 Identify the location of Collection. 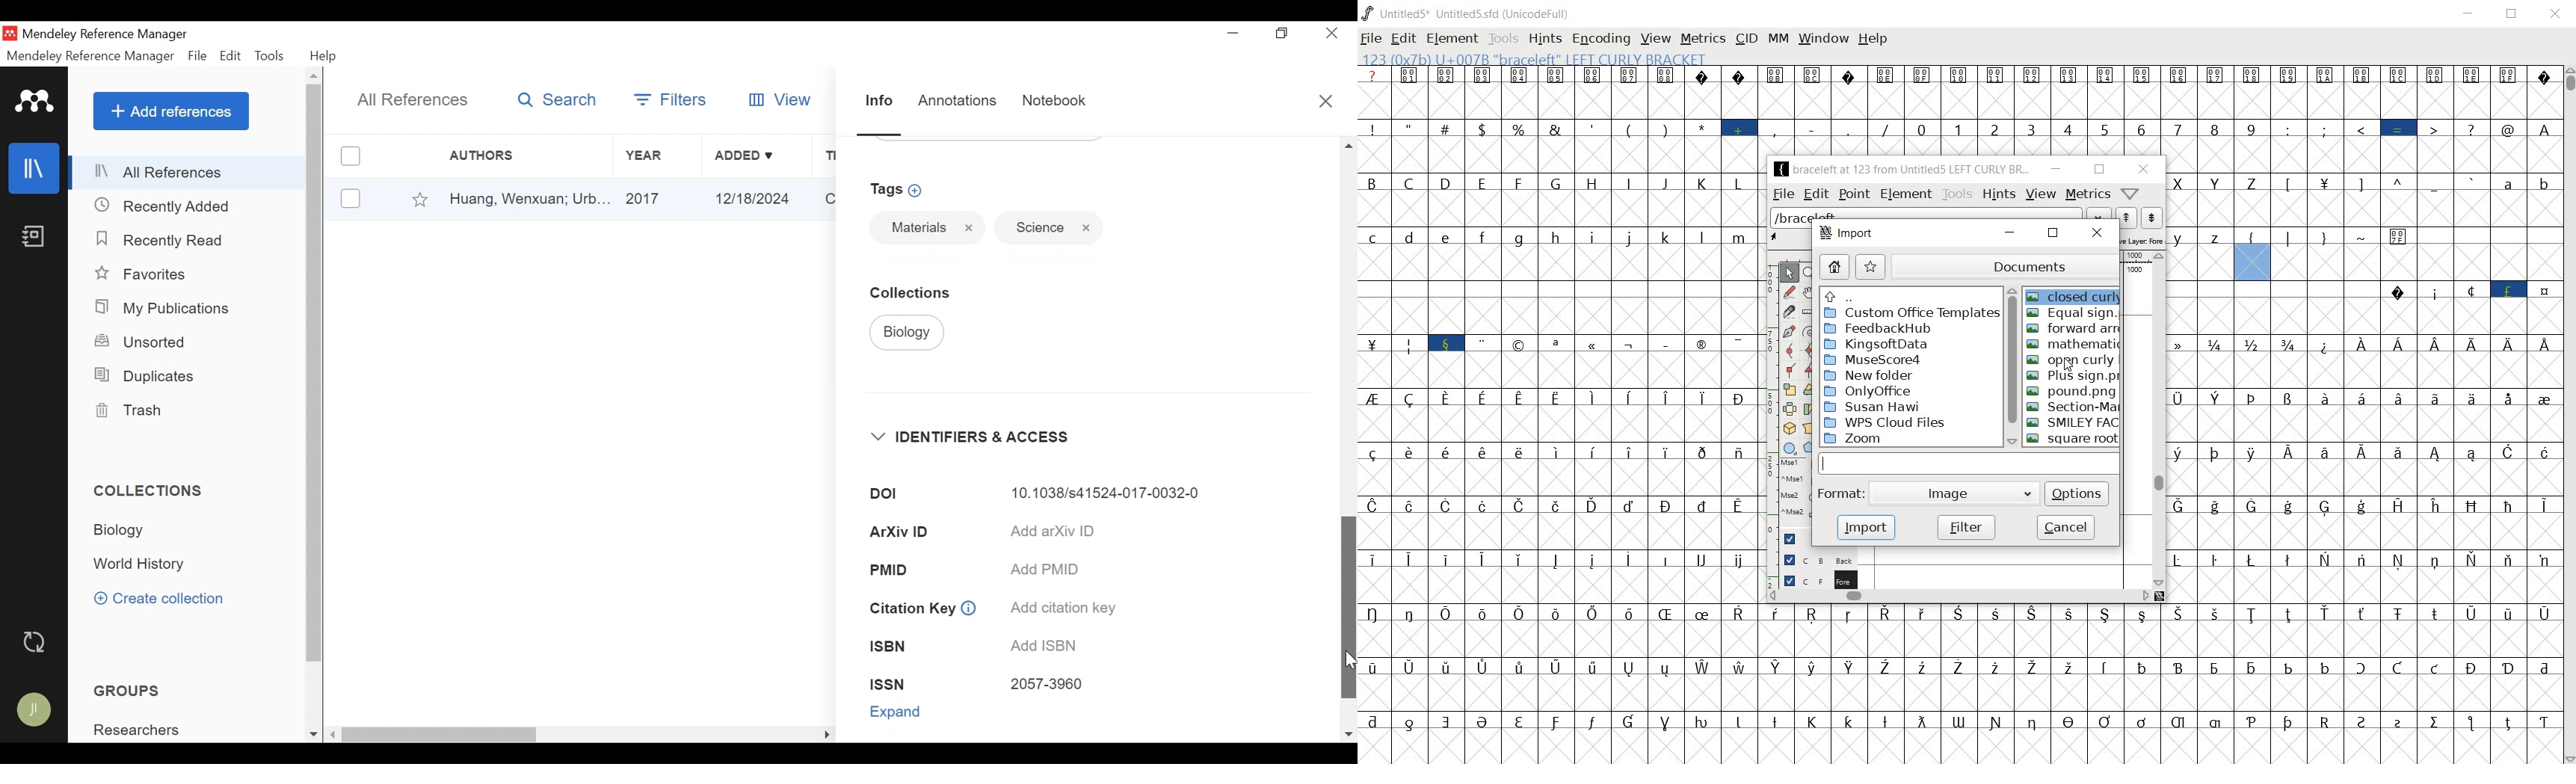
(134, 531).